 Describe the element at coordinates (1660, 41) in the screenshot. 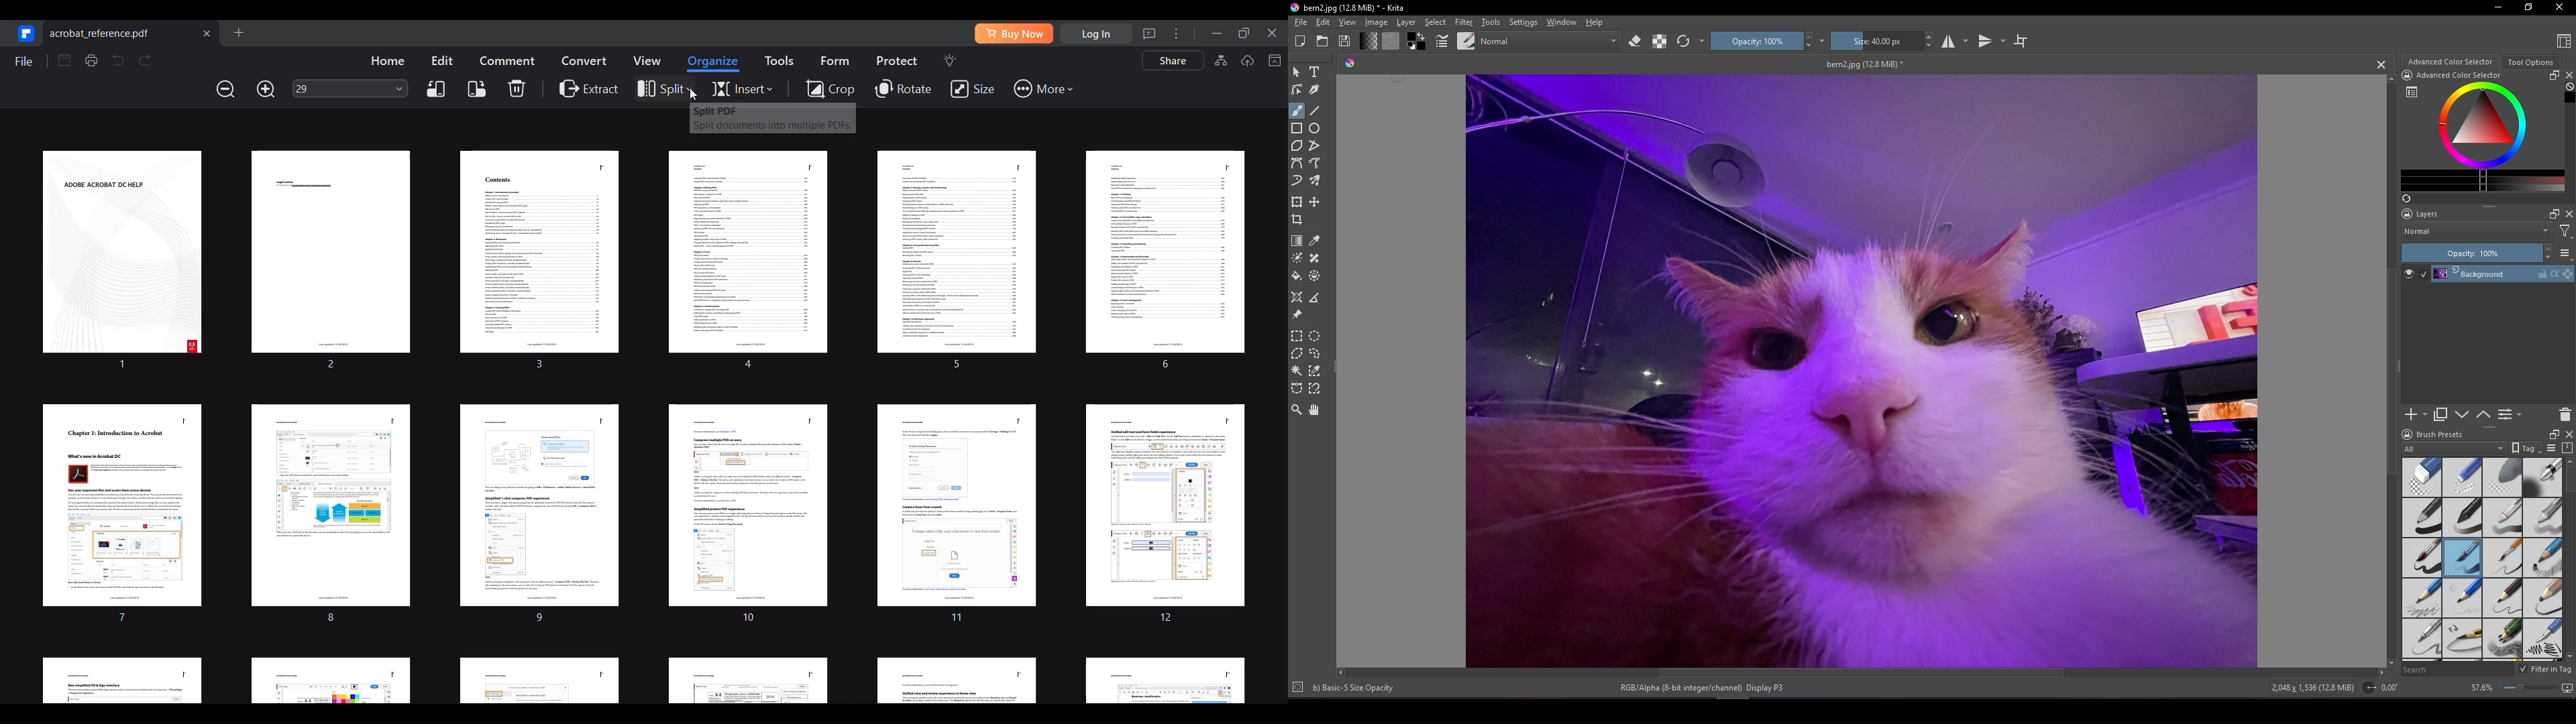

I see `Preserve alpha` at that location.